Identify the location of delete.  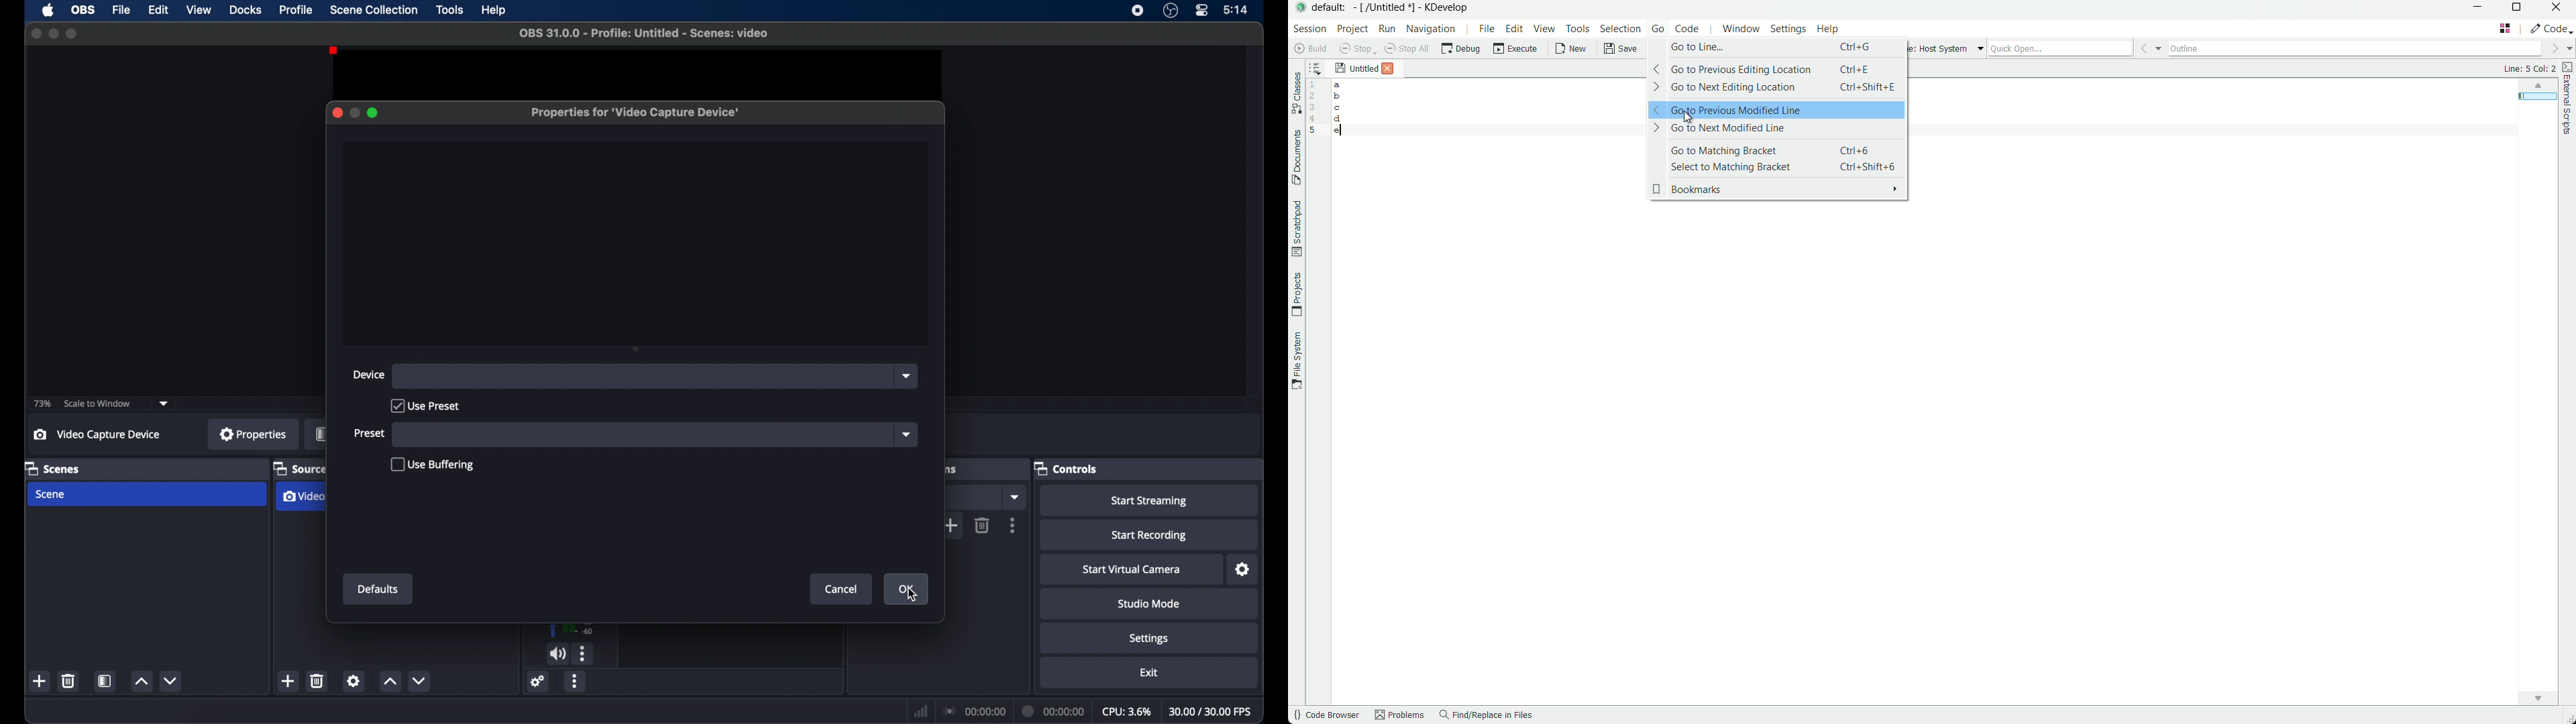
(317, 680).